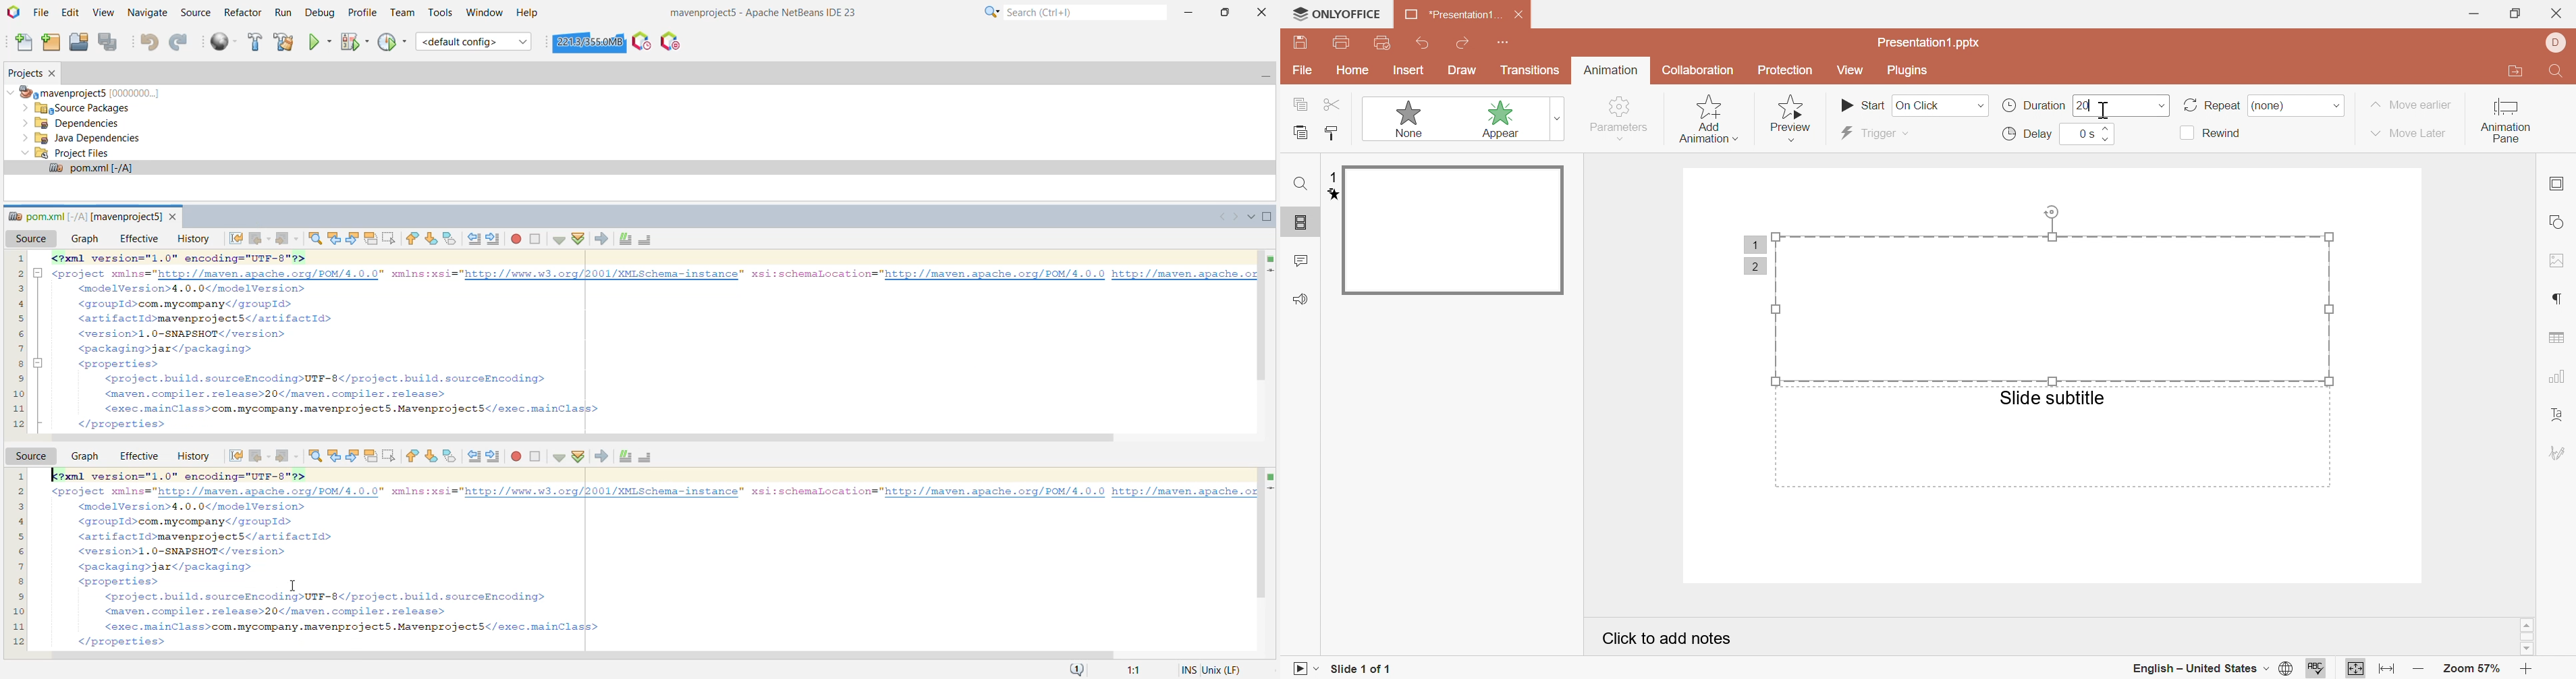  What do you see at coordinates (2554, 13) in the screenshot?
I see `close` at bounding box center [2554, 13].